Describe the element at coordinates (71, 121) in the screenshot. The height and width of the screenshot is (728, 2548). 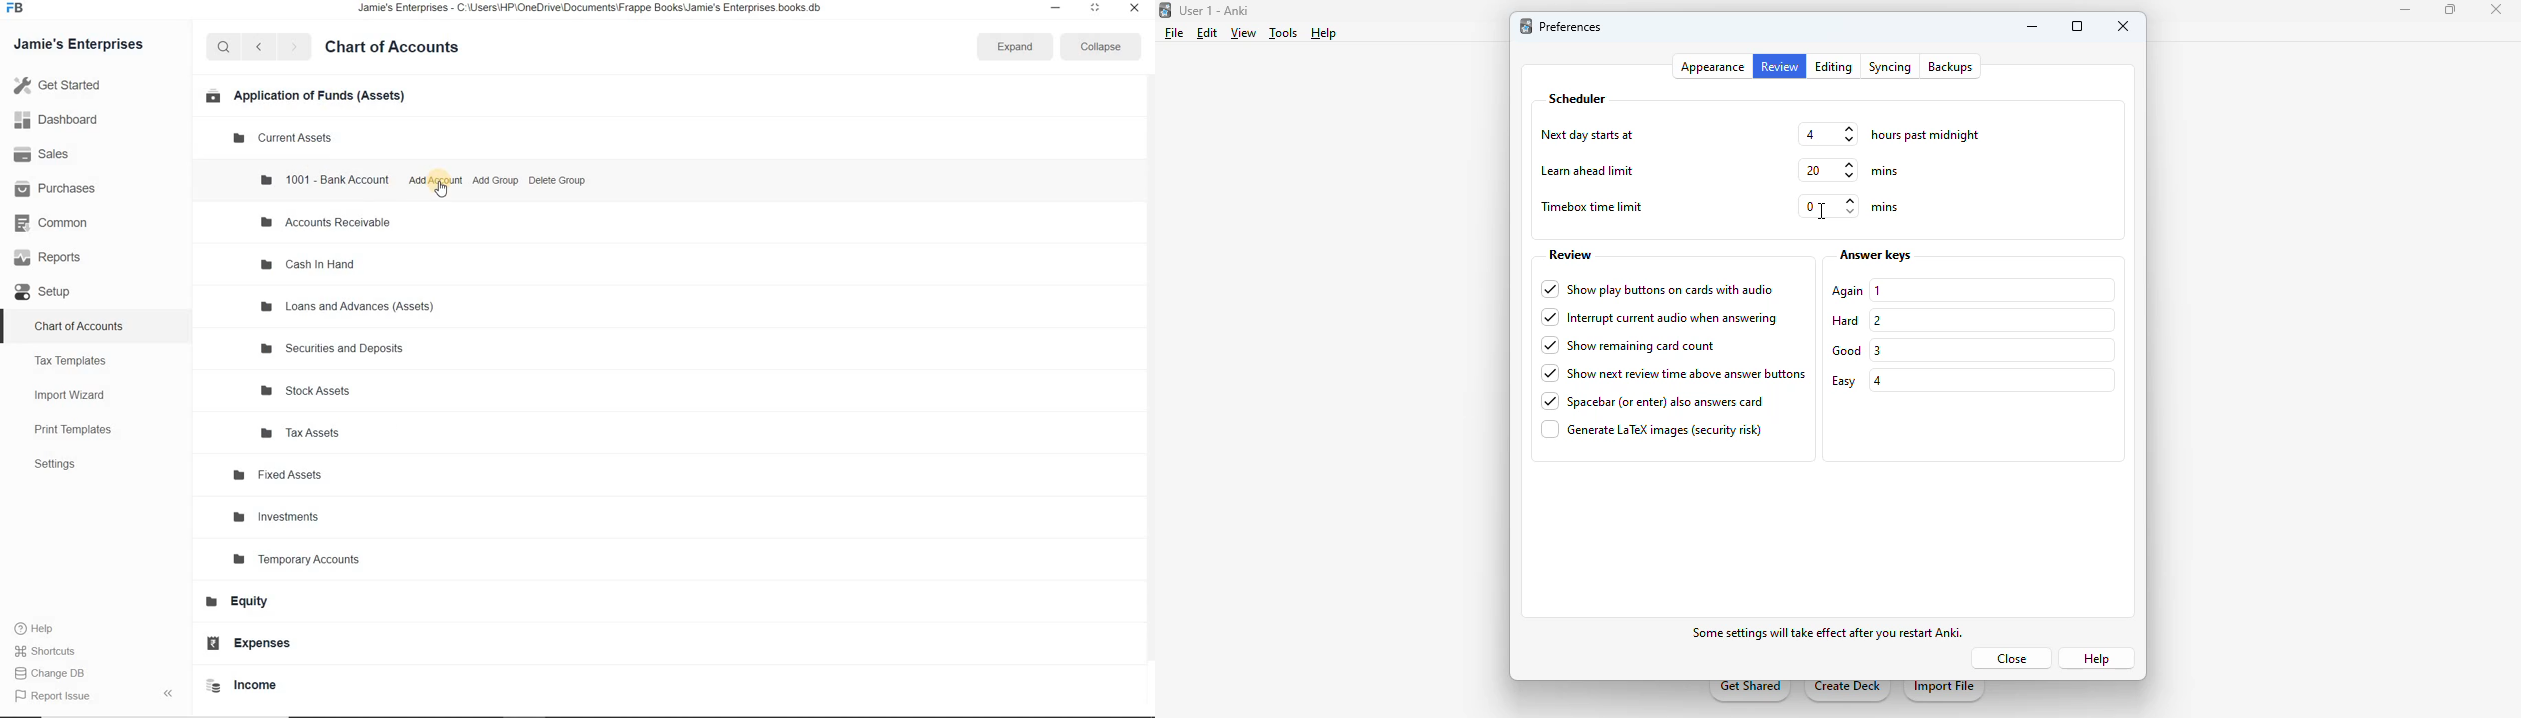
I see `Dashboard` at that location.